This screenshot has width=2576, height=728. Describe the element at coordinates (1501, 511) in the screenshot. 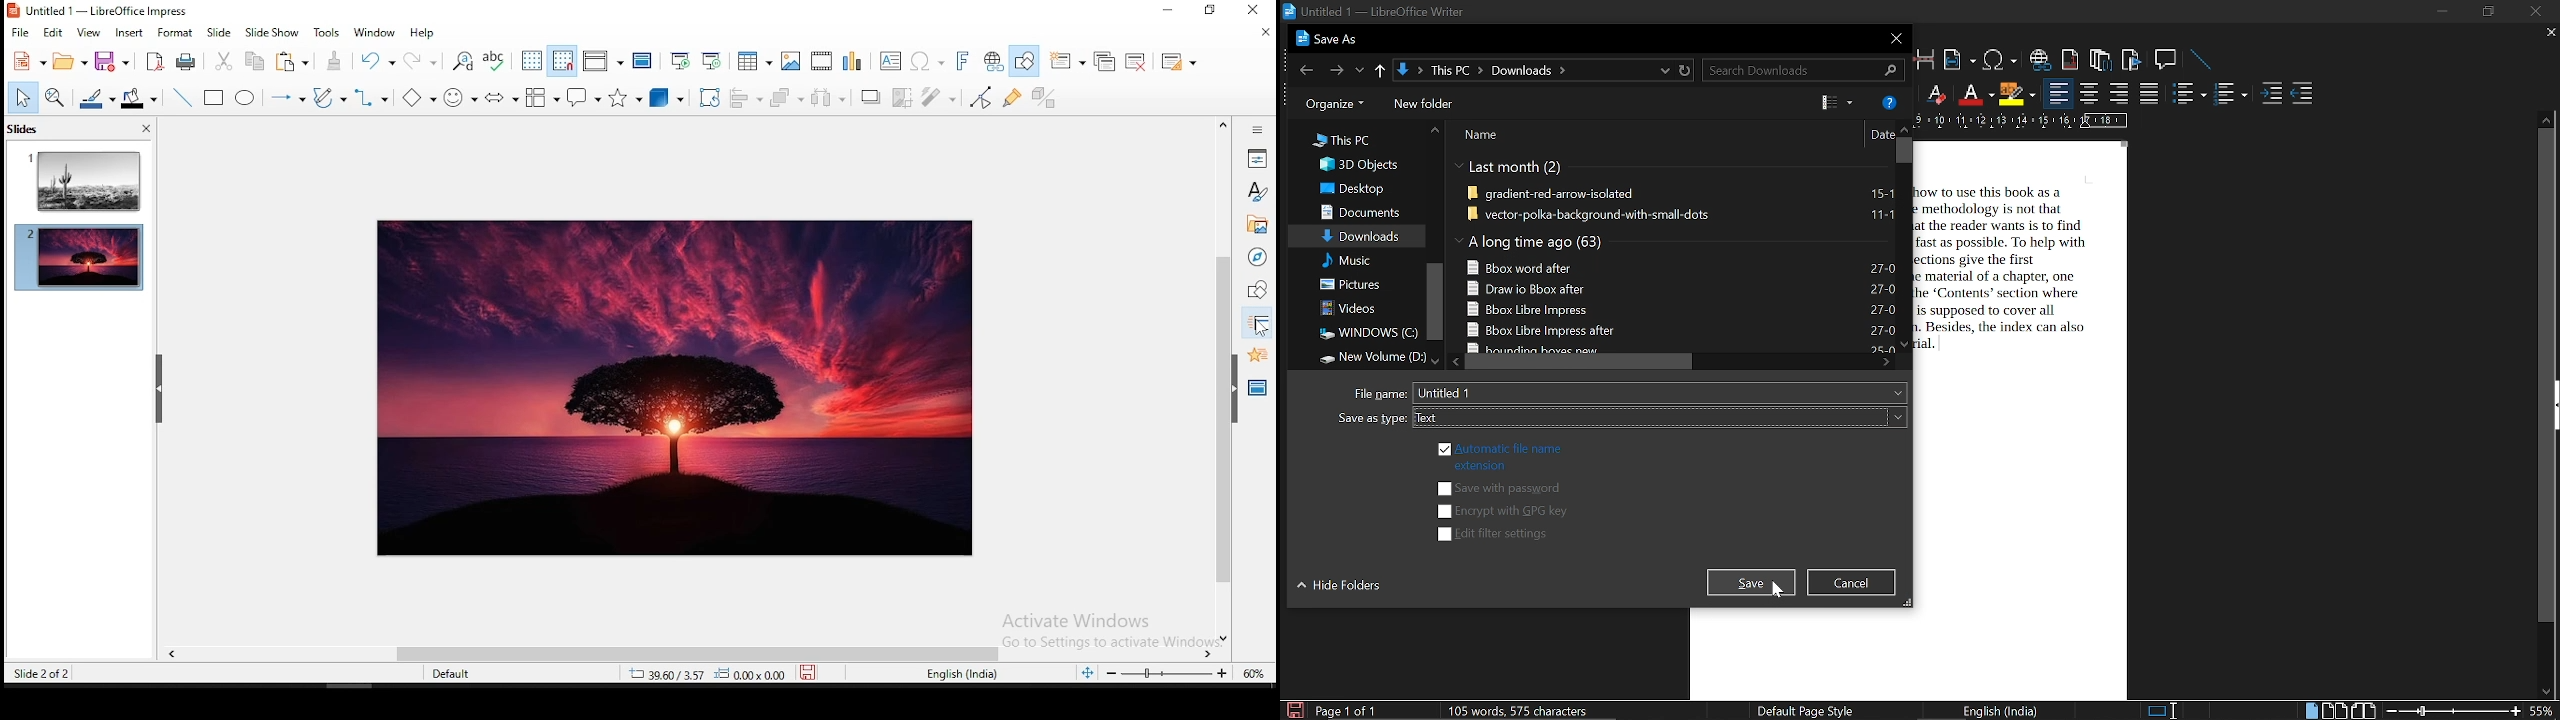

I see `encrypt with GPG key` at that location.